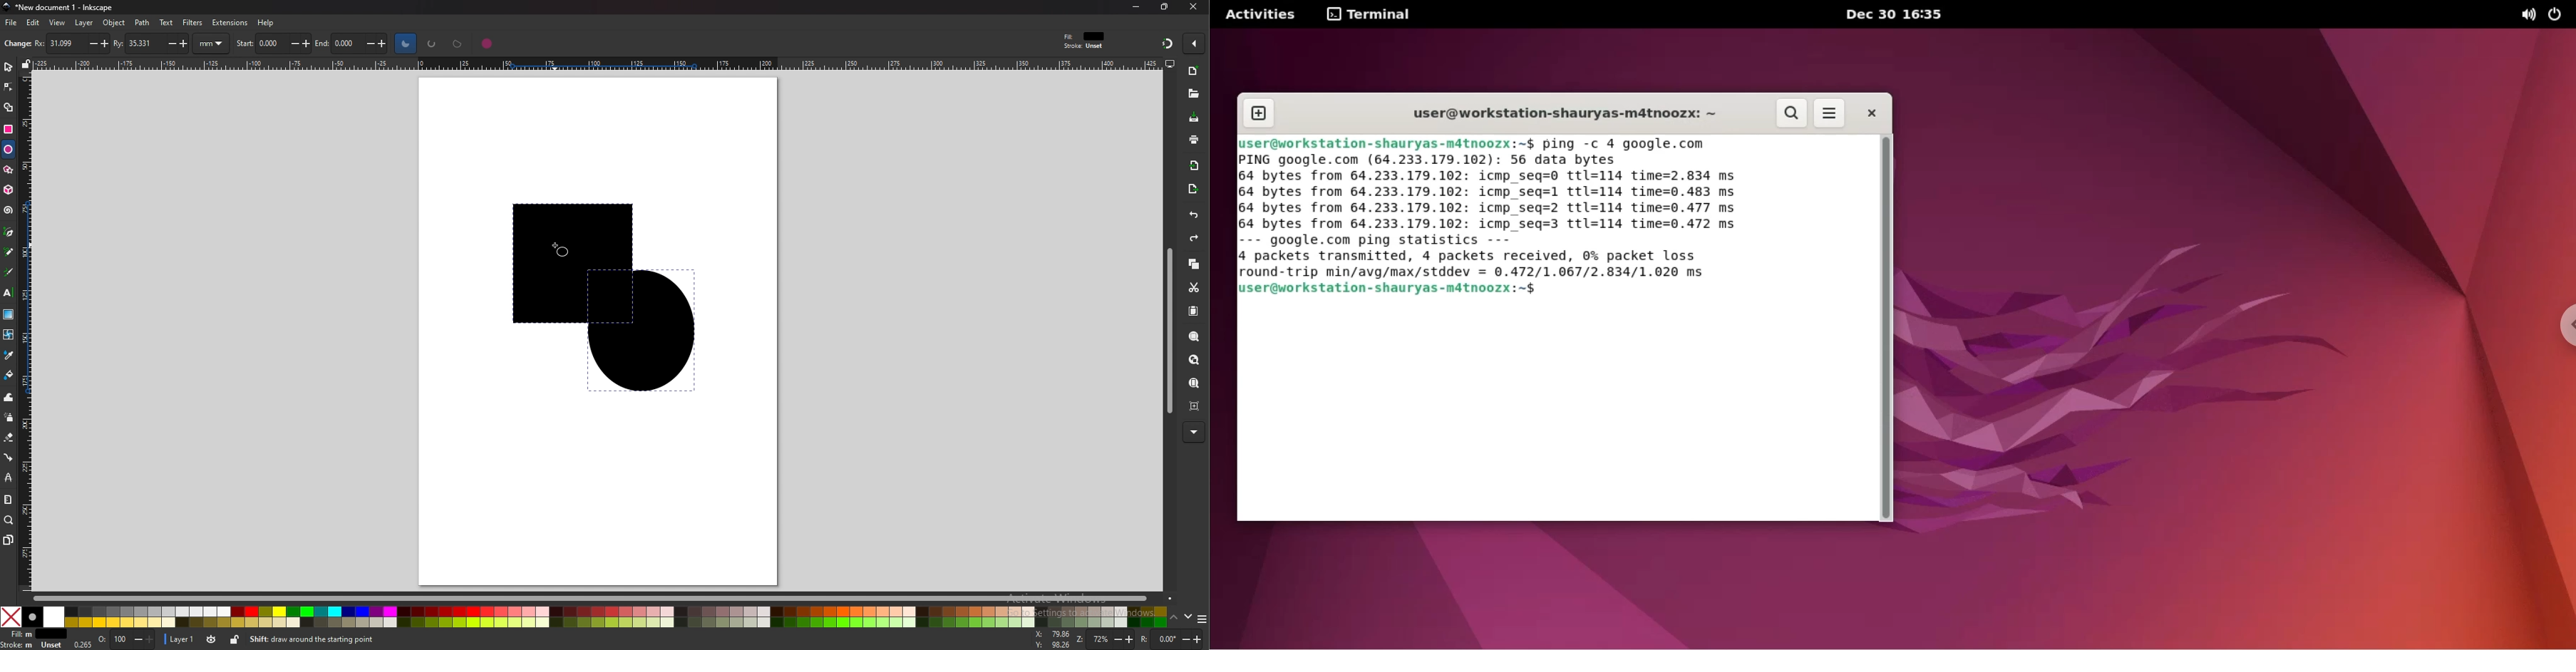  Describe the element at coordinates (9, 128) in the screenshot. I see `rectangle` at that location.